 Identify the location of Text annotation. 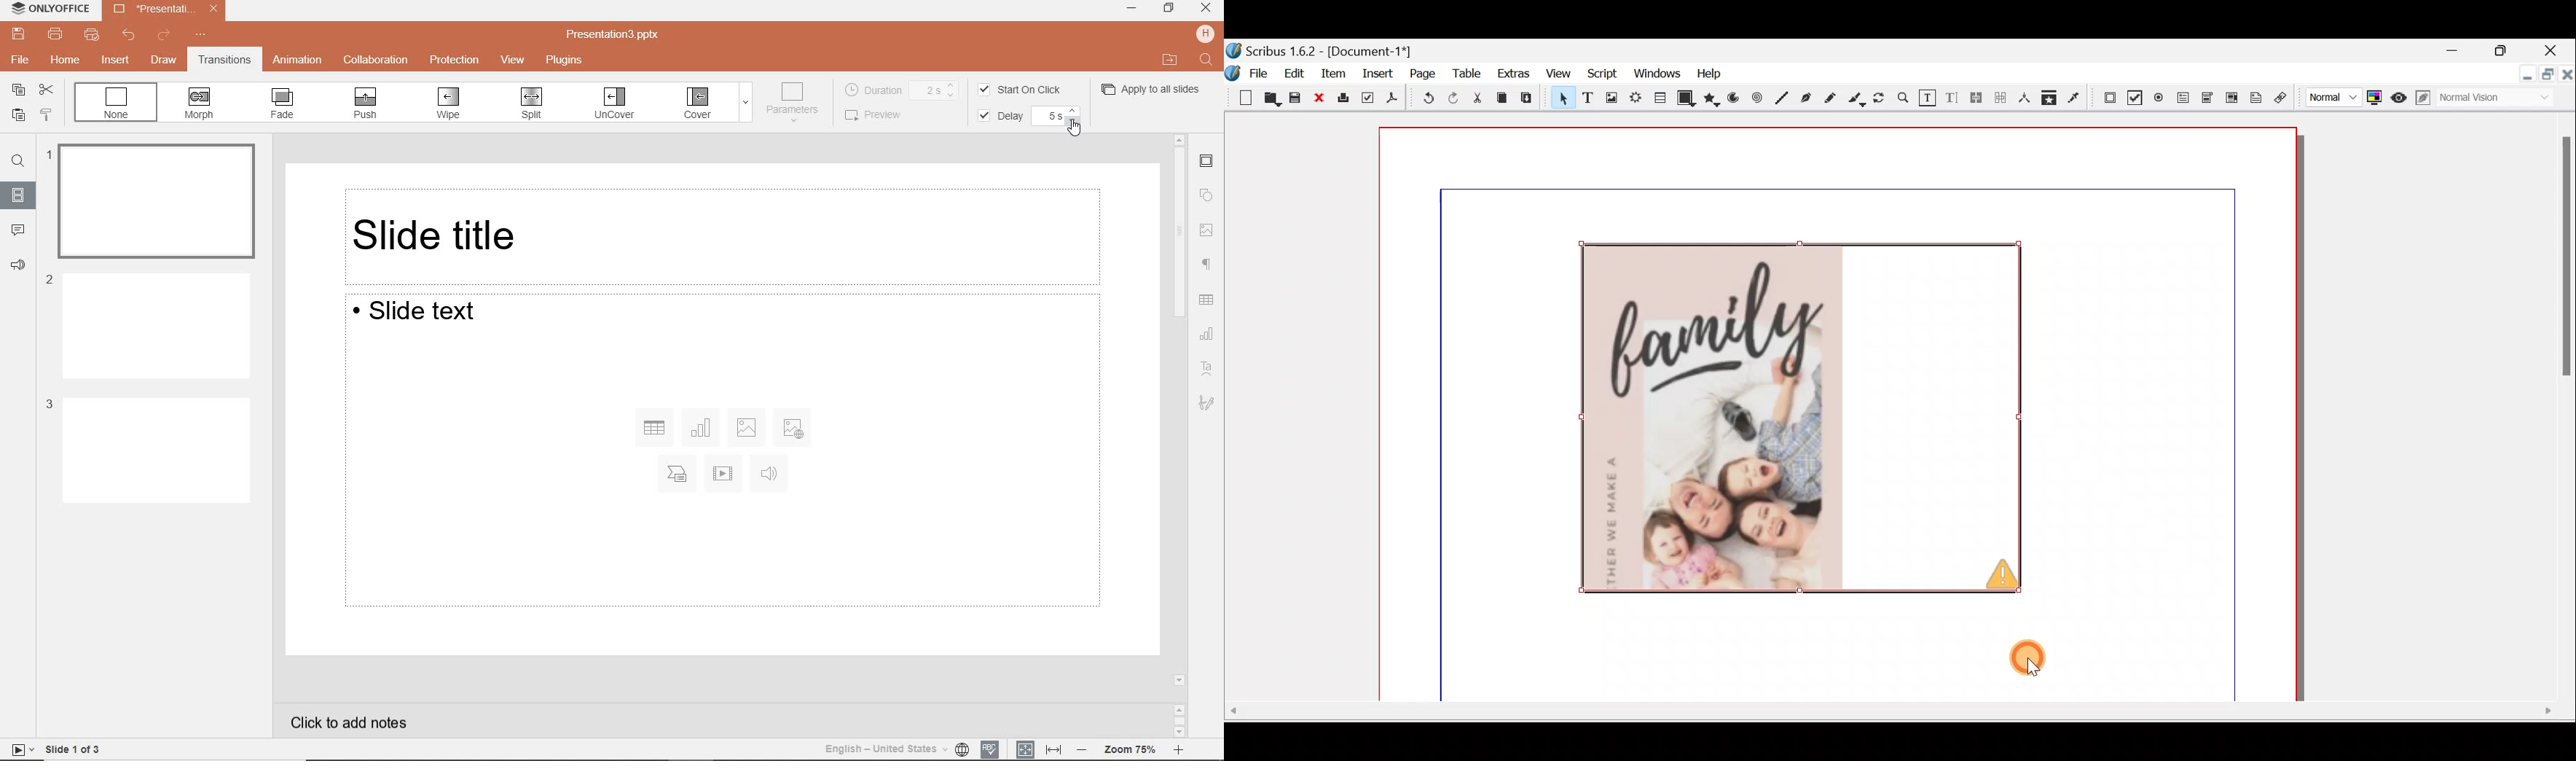
(2254, 96).